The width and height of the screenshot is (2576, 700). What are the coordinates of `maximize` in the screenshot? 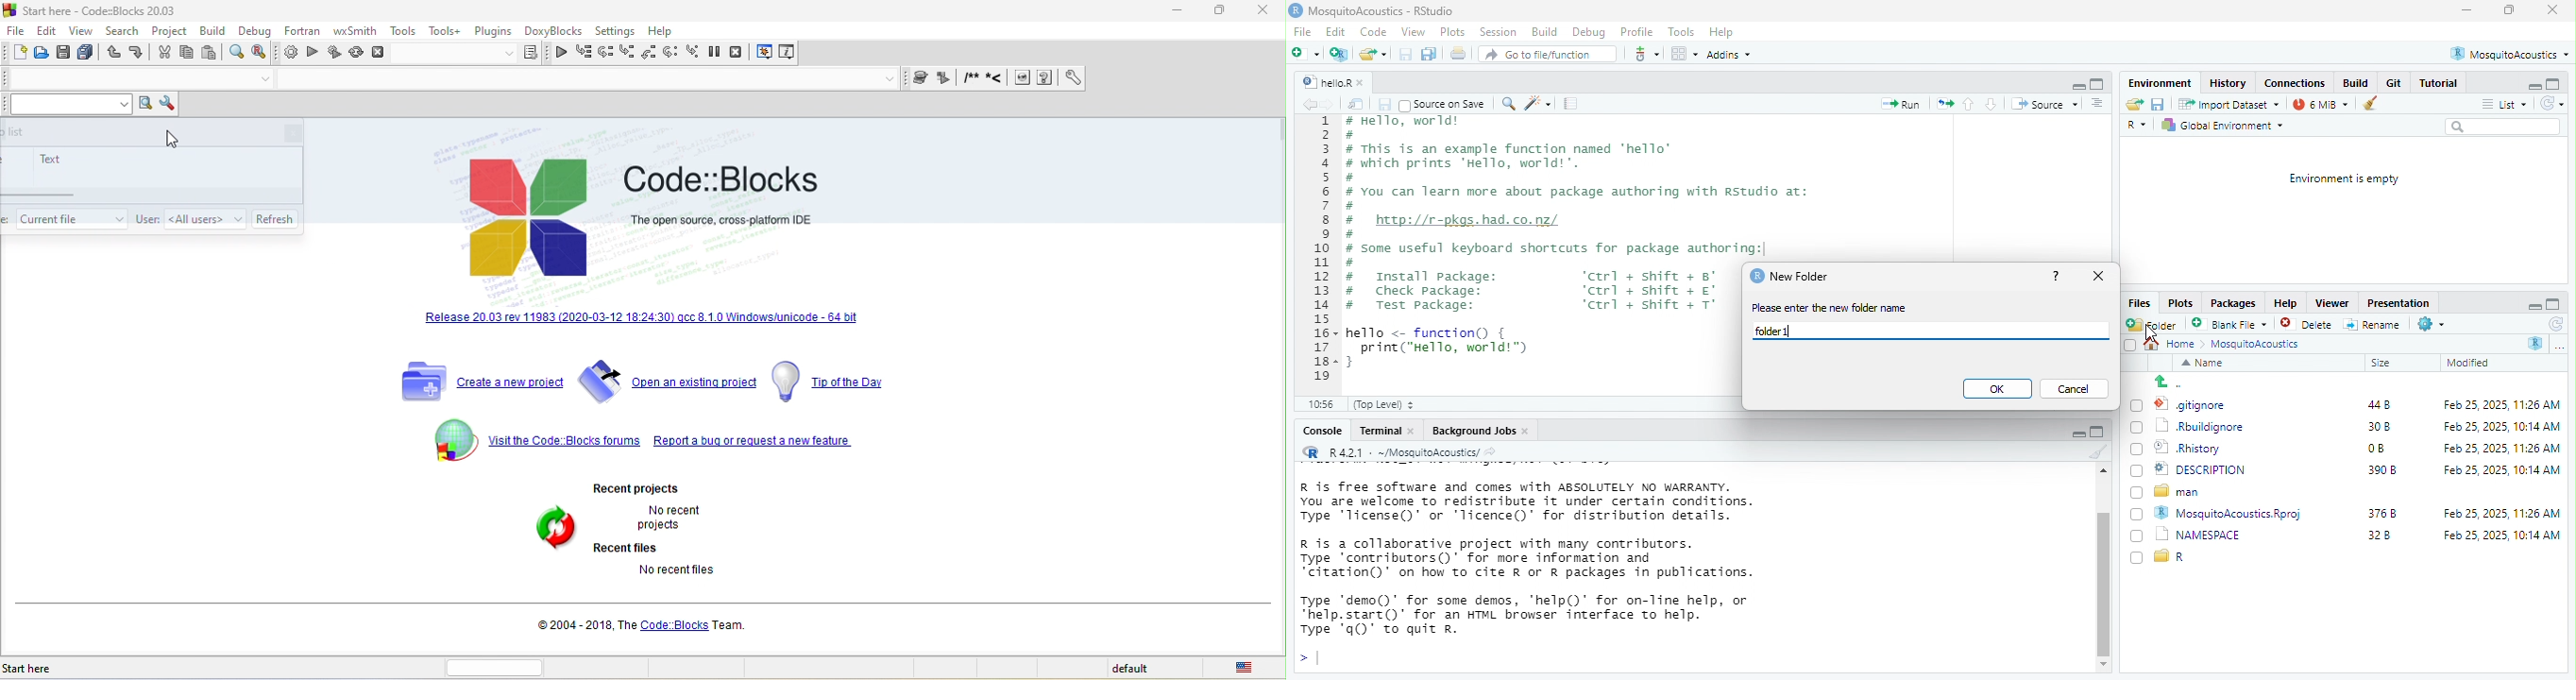 It's located at (2510, 10).